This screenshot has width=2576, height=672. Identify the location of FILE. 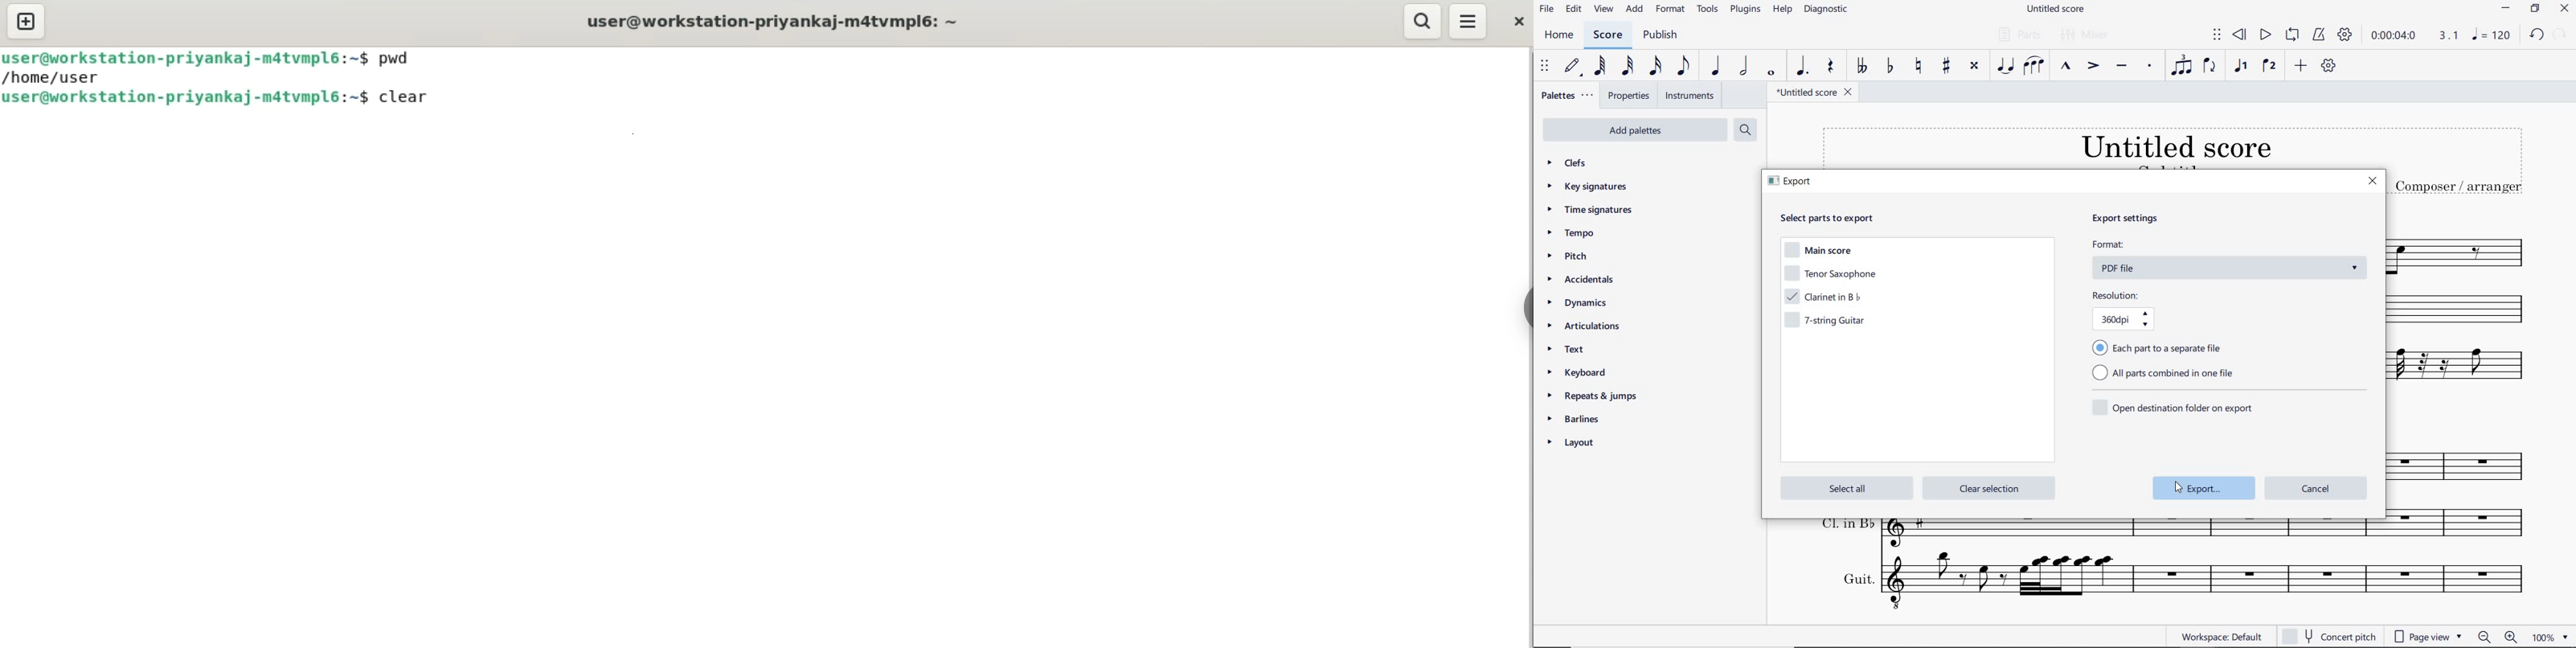
(1546, 10).